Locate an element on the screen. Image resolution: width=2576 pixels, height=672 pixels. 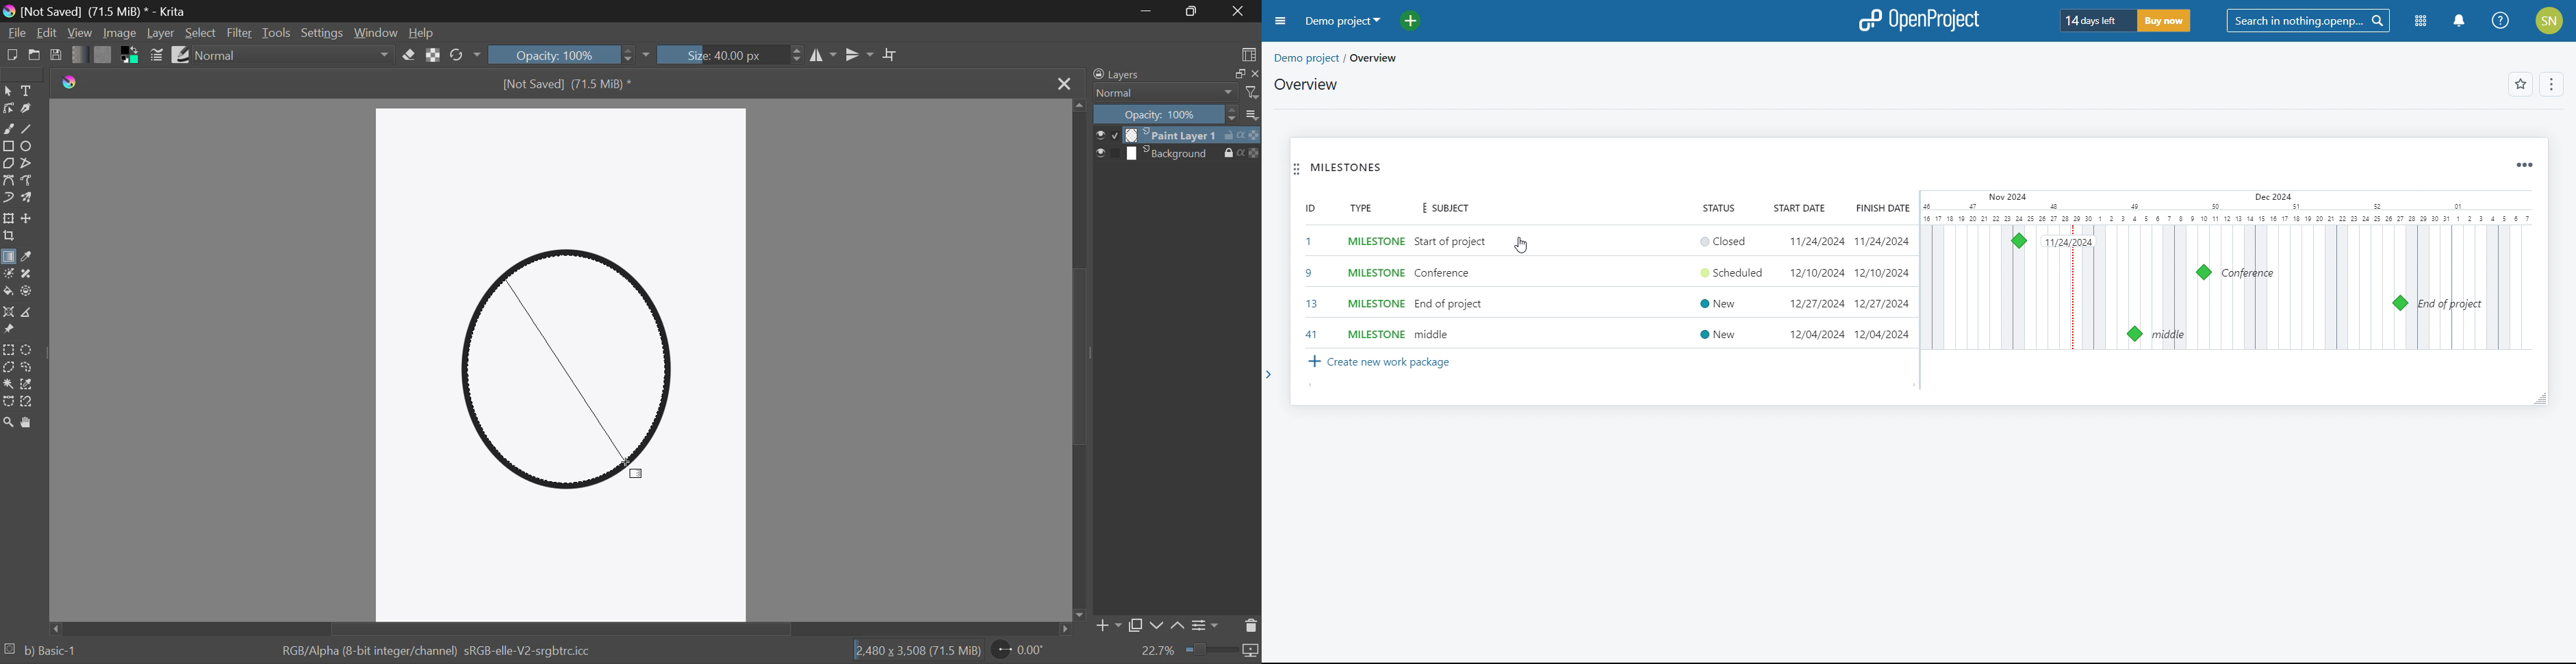
logo is located at coordinates (69, 84).